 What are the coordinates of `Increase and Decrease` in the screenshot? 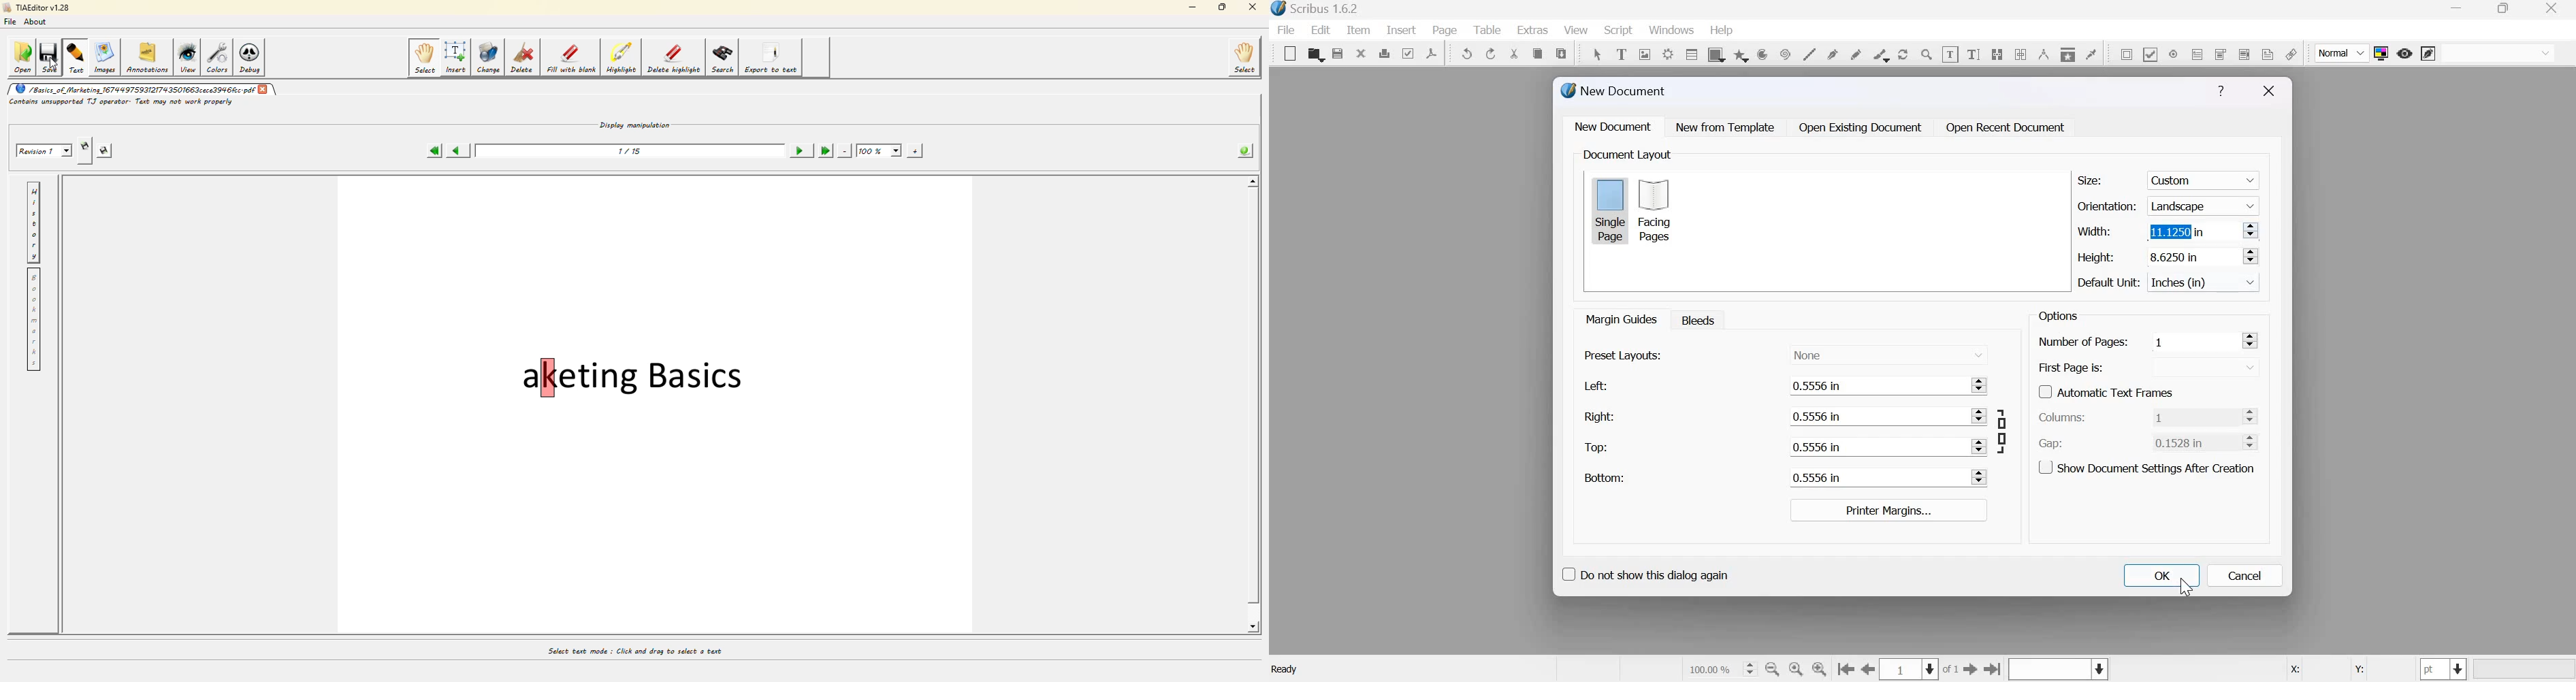 It's located at (1980, 477).